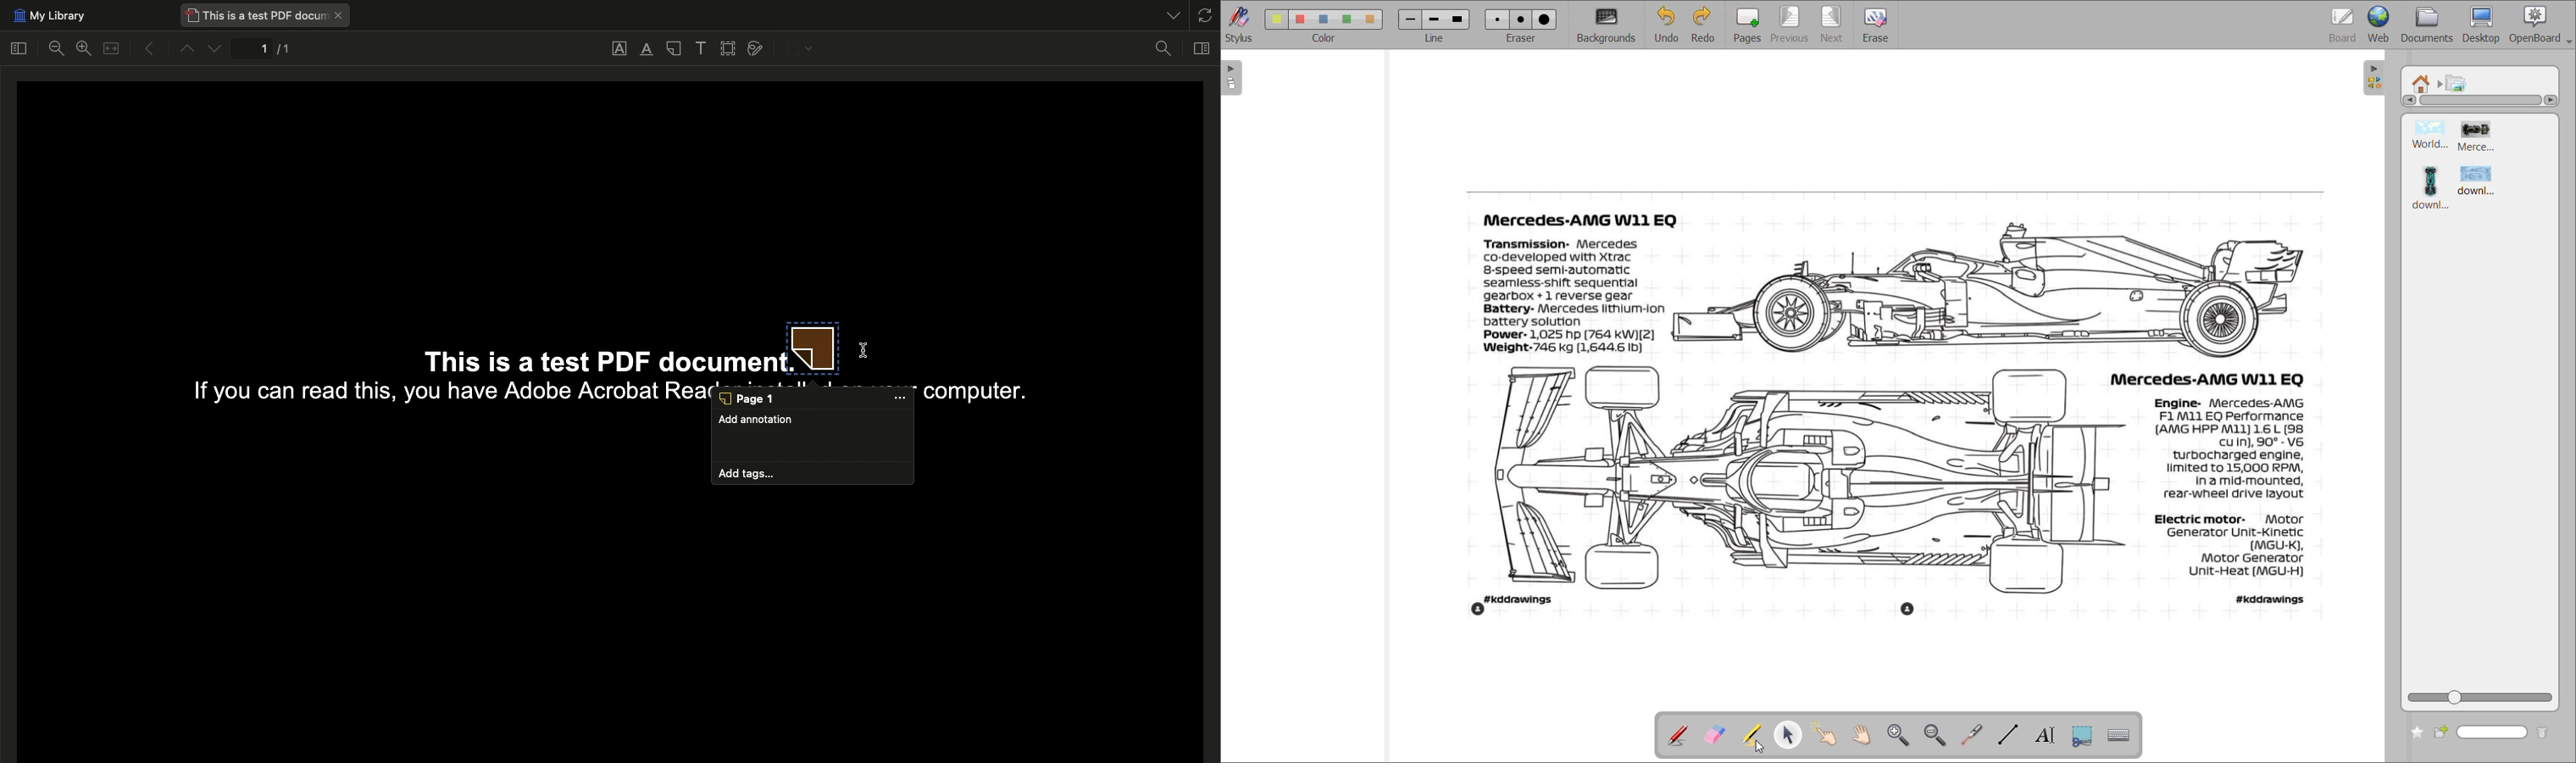 Image resolution: width=2576 pixels, height=784 pixels. What do you see at coordinates (1203, 47) in the screenshot?
I see `Toggle context pane` at bounding box center [1203, 47].